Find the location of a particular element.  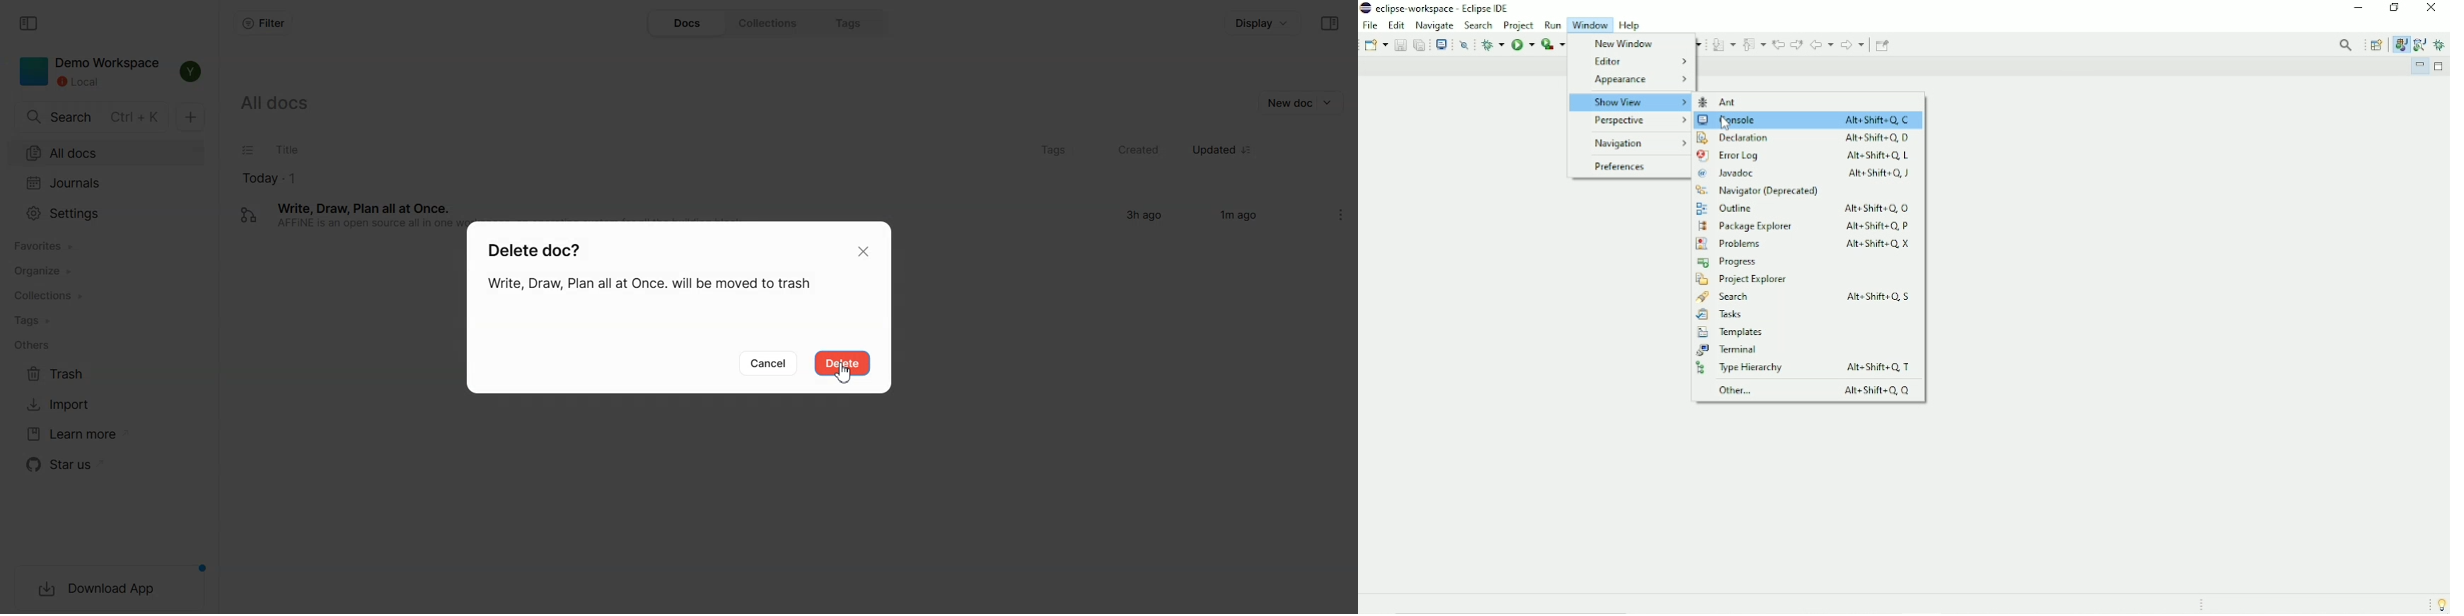

Cursor is located at coordinates (1727, 124).